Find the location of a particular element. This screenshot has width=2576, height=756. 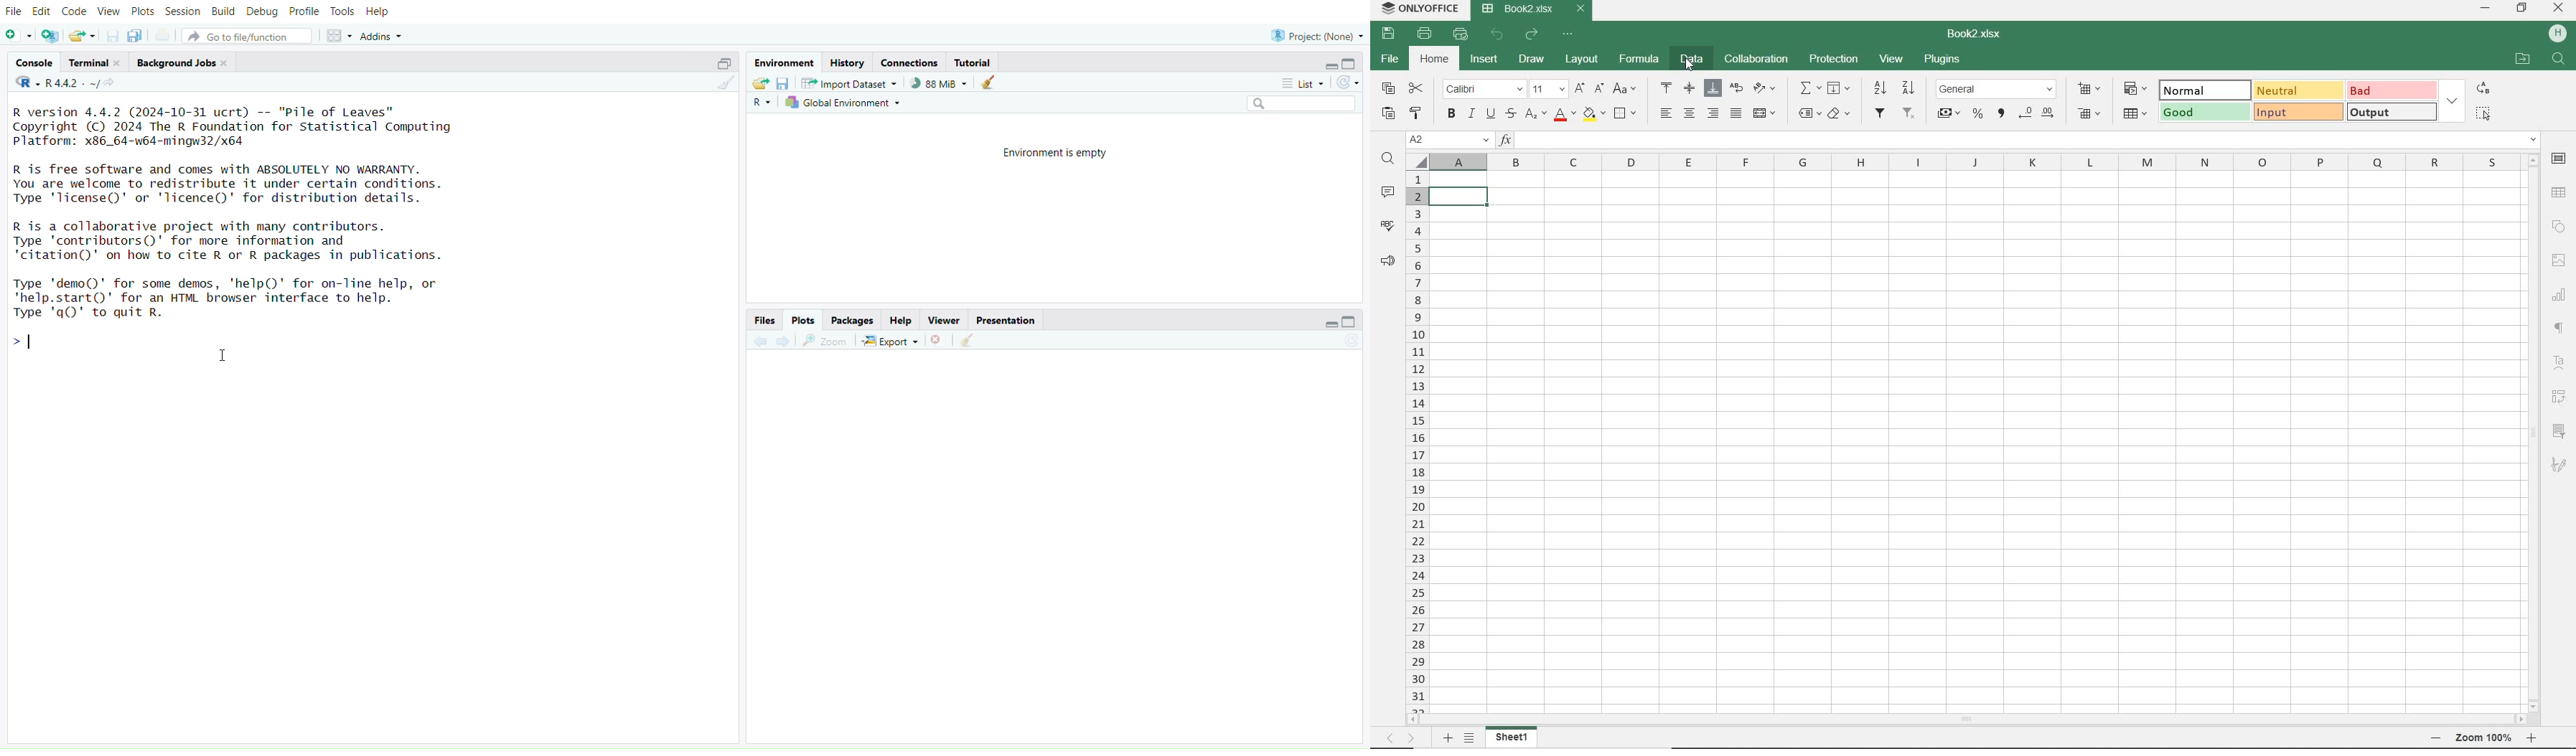

R 4.4.2 is located at coordinates (58, 83).